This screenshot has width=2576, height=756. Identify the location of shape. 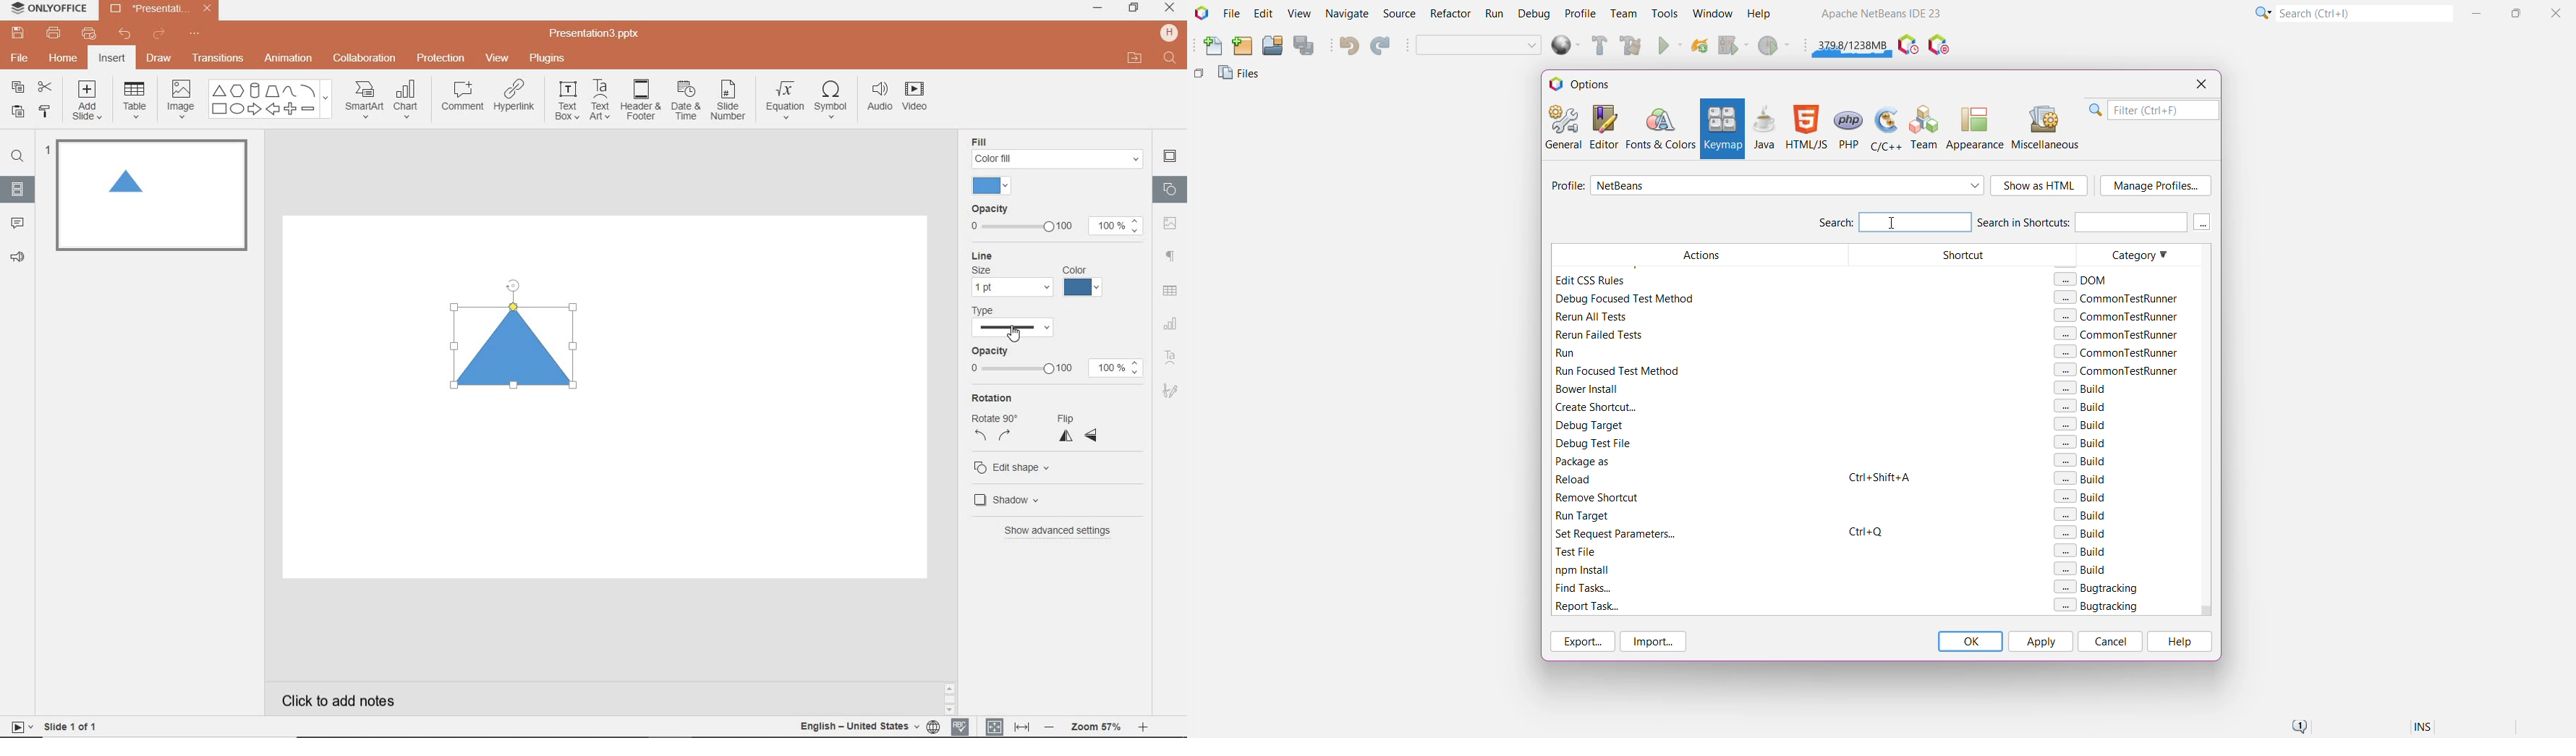
(519, 347).